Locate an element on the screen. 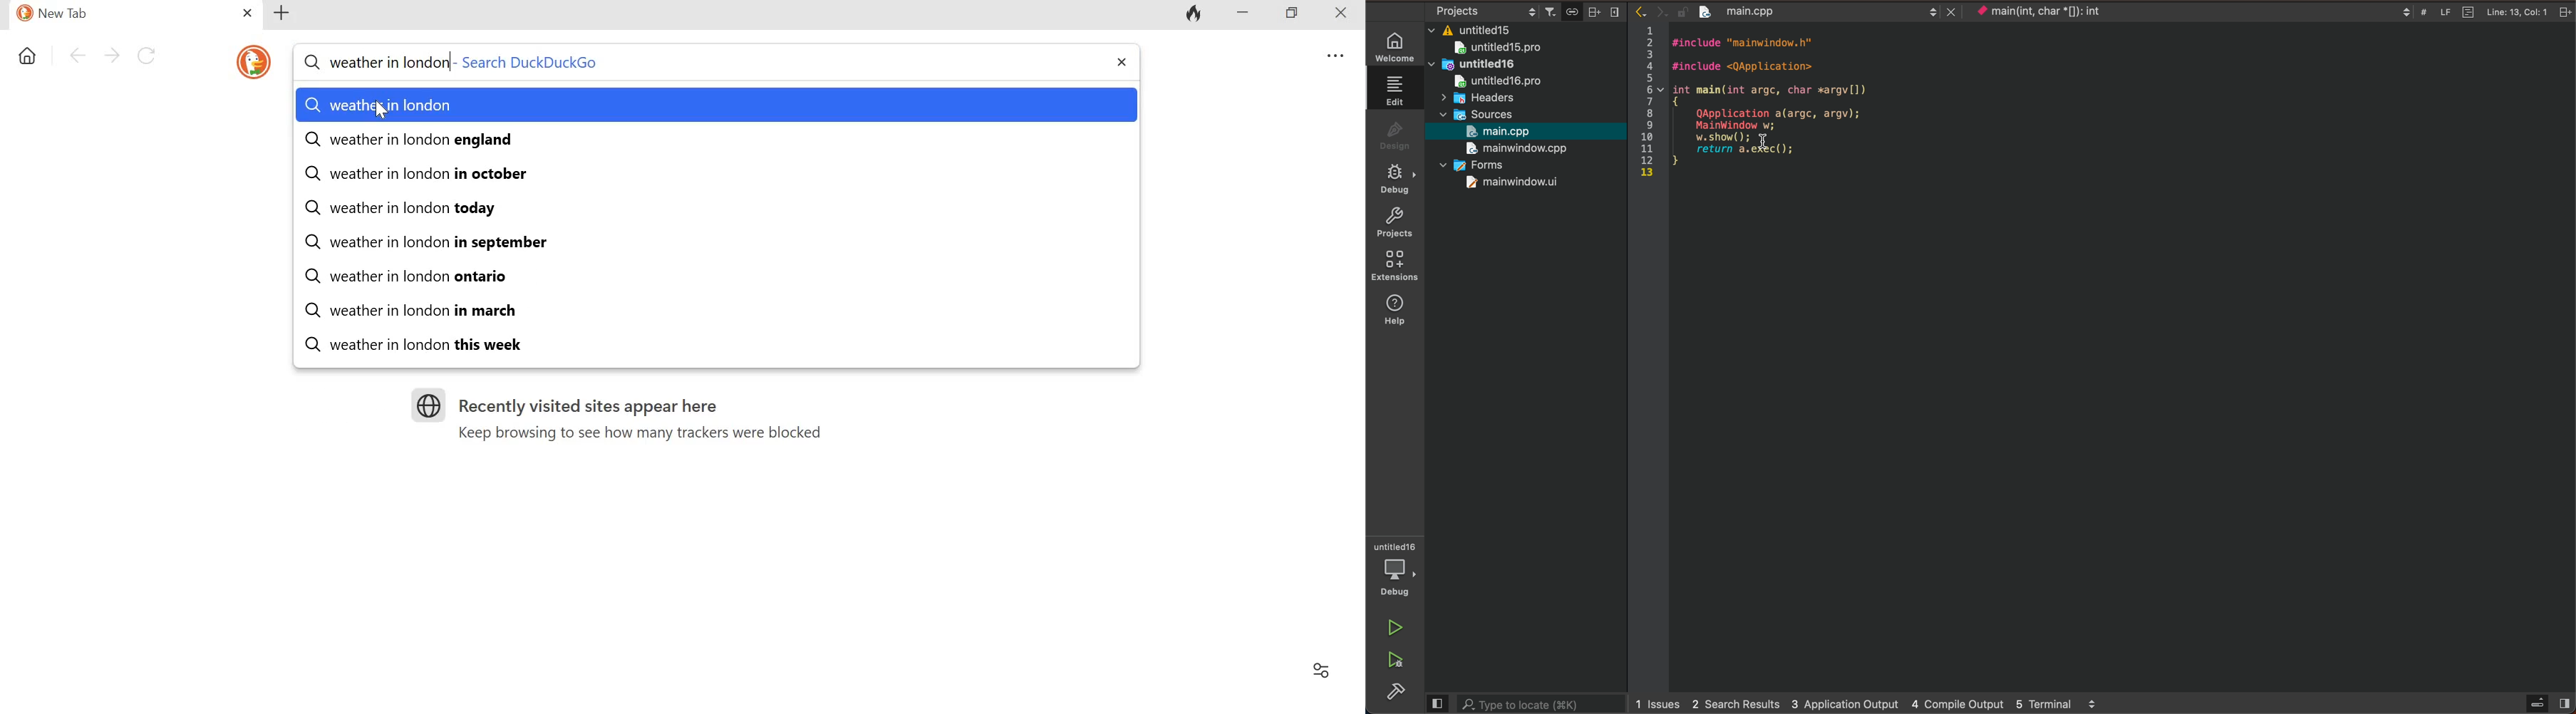  2 search results is located at coordinates (1736, 704).